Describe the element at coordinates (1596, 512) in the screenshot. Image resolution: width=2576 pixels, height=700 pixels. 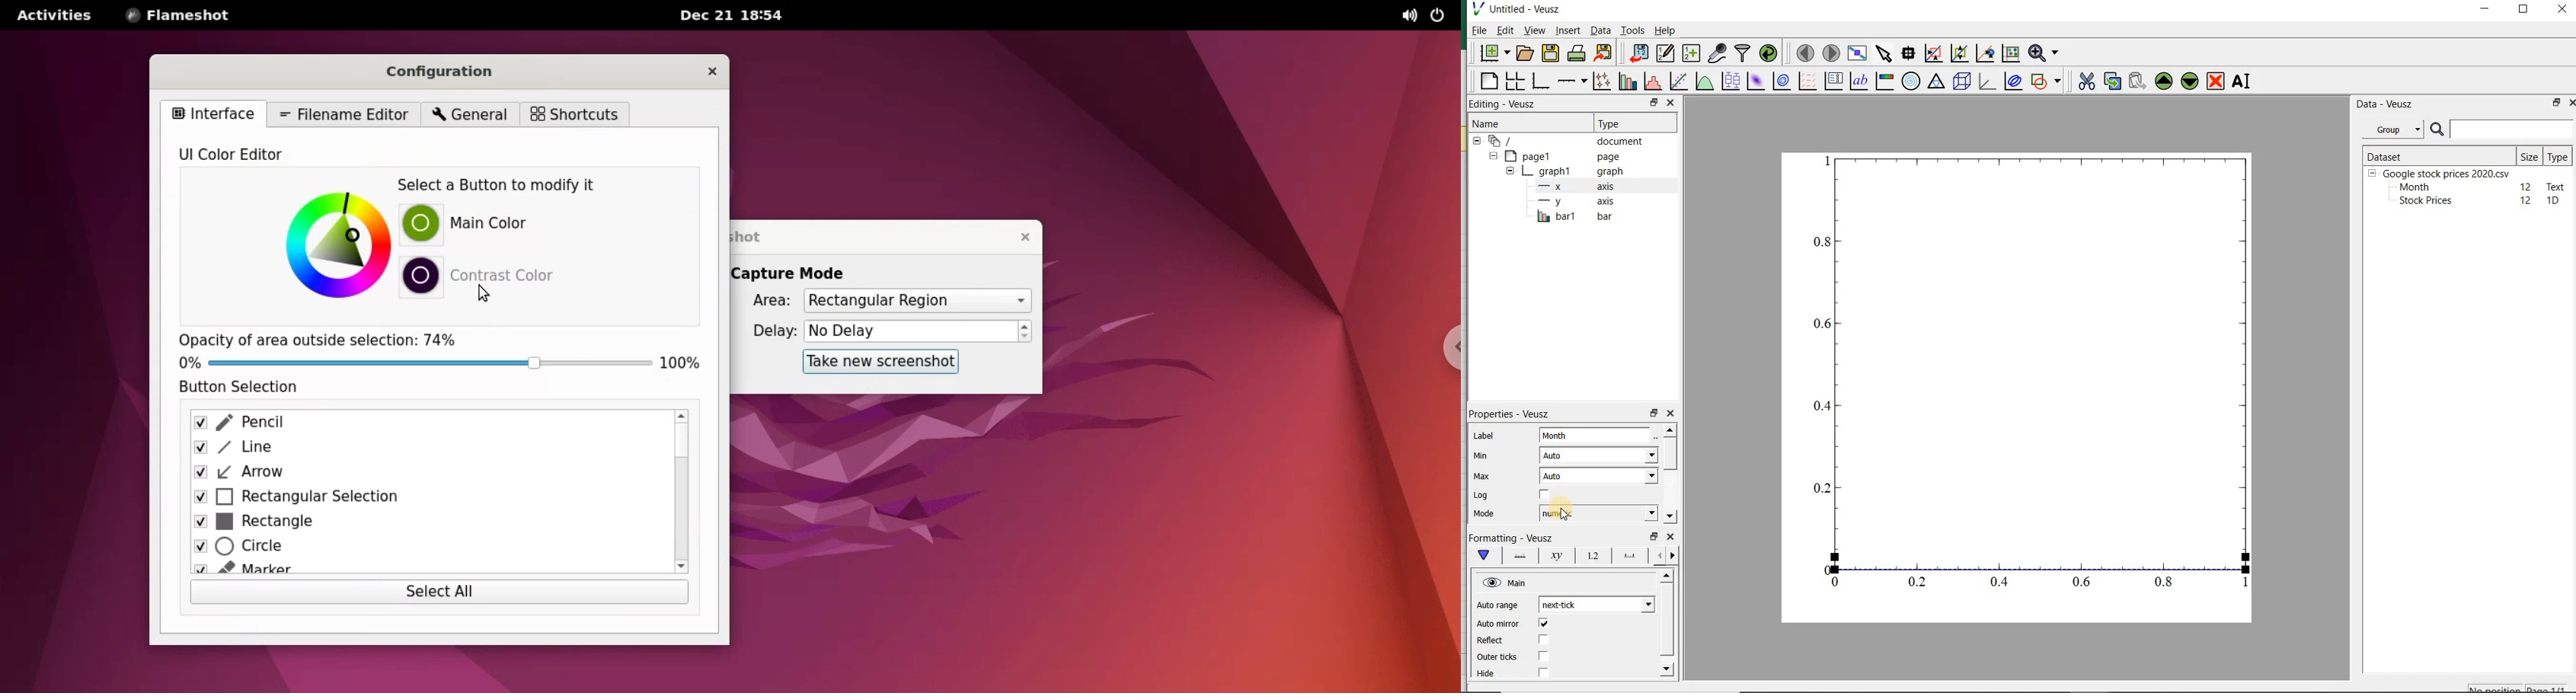
I see `numeric` at that location.